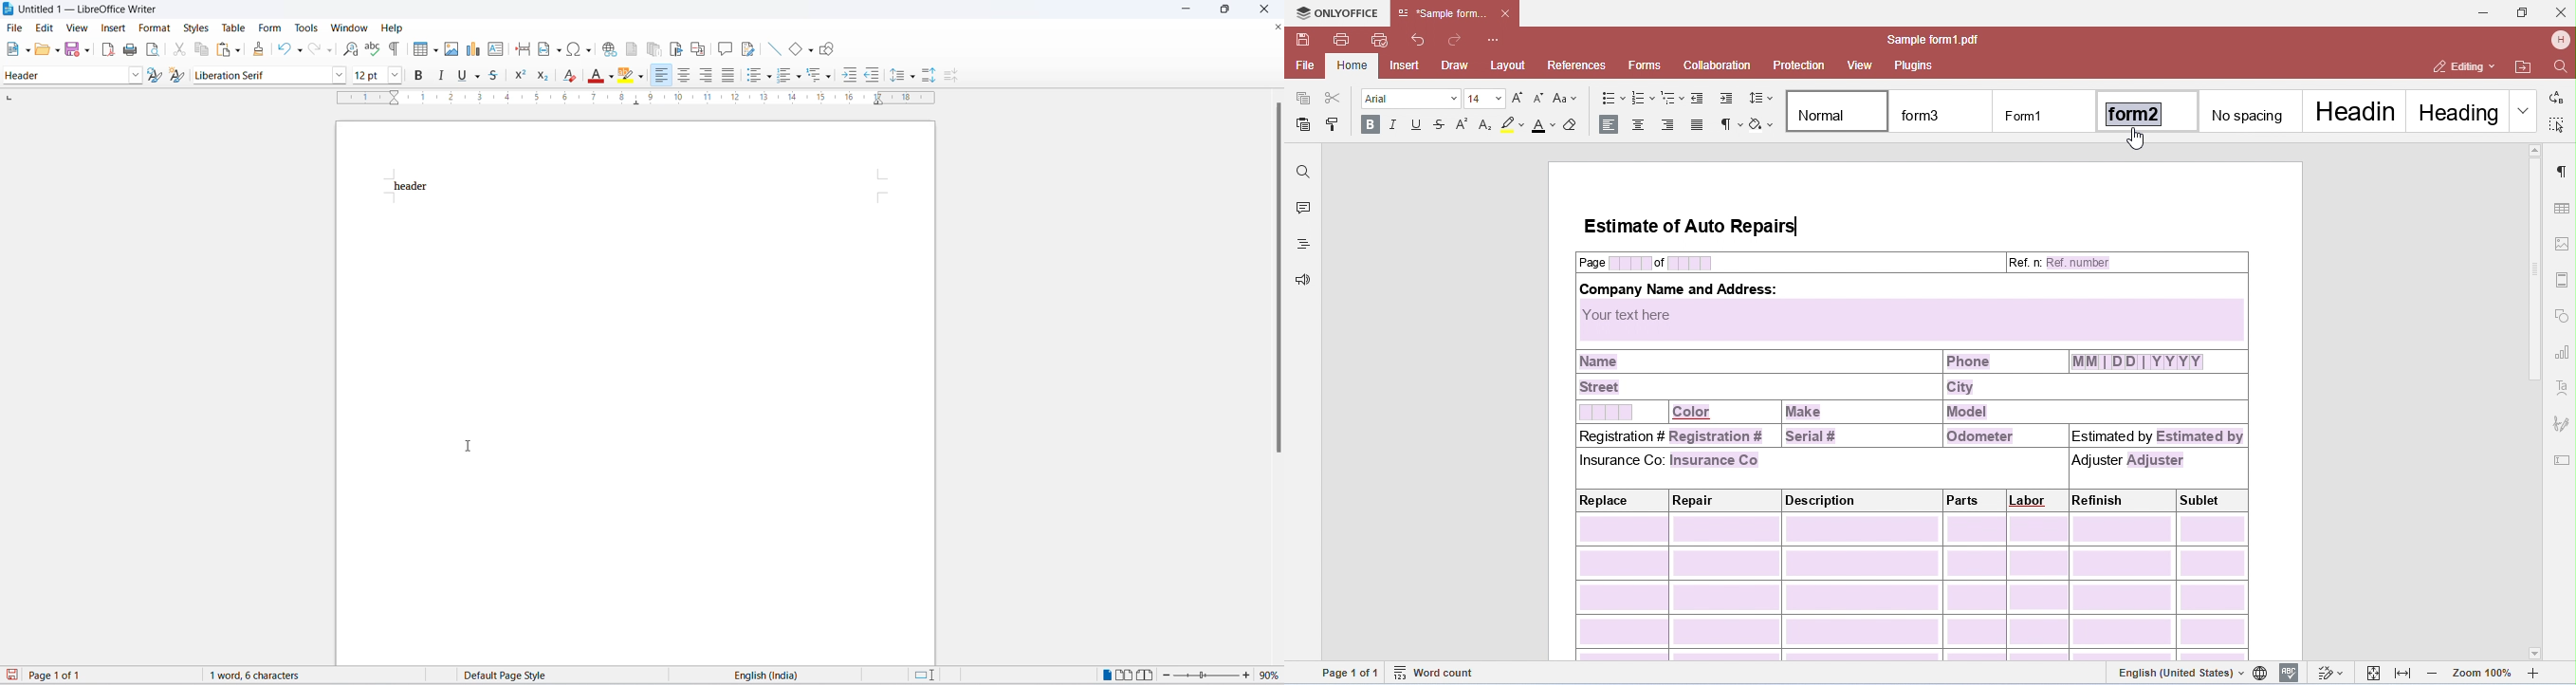 This screenshot has width=2576, height=700. What do you see at coordinates (374, 50) in the screenshot?
I see `spellings` at bounding box center [374, 50].